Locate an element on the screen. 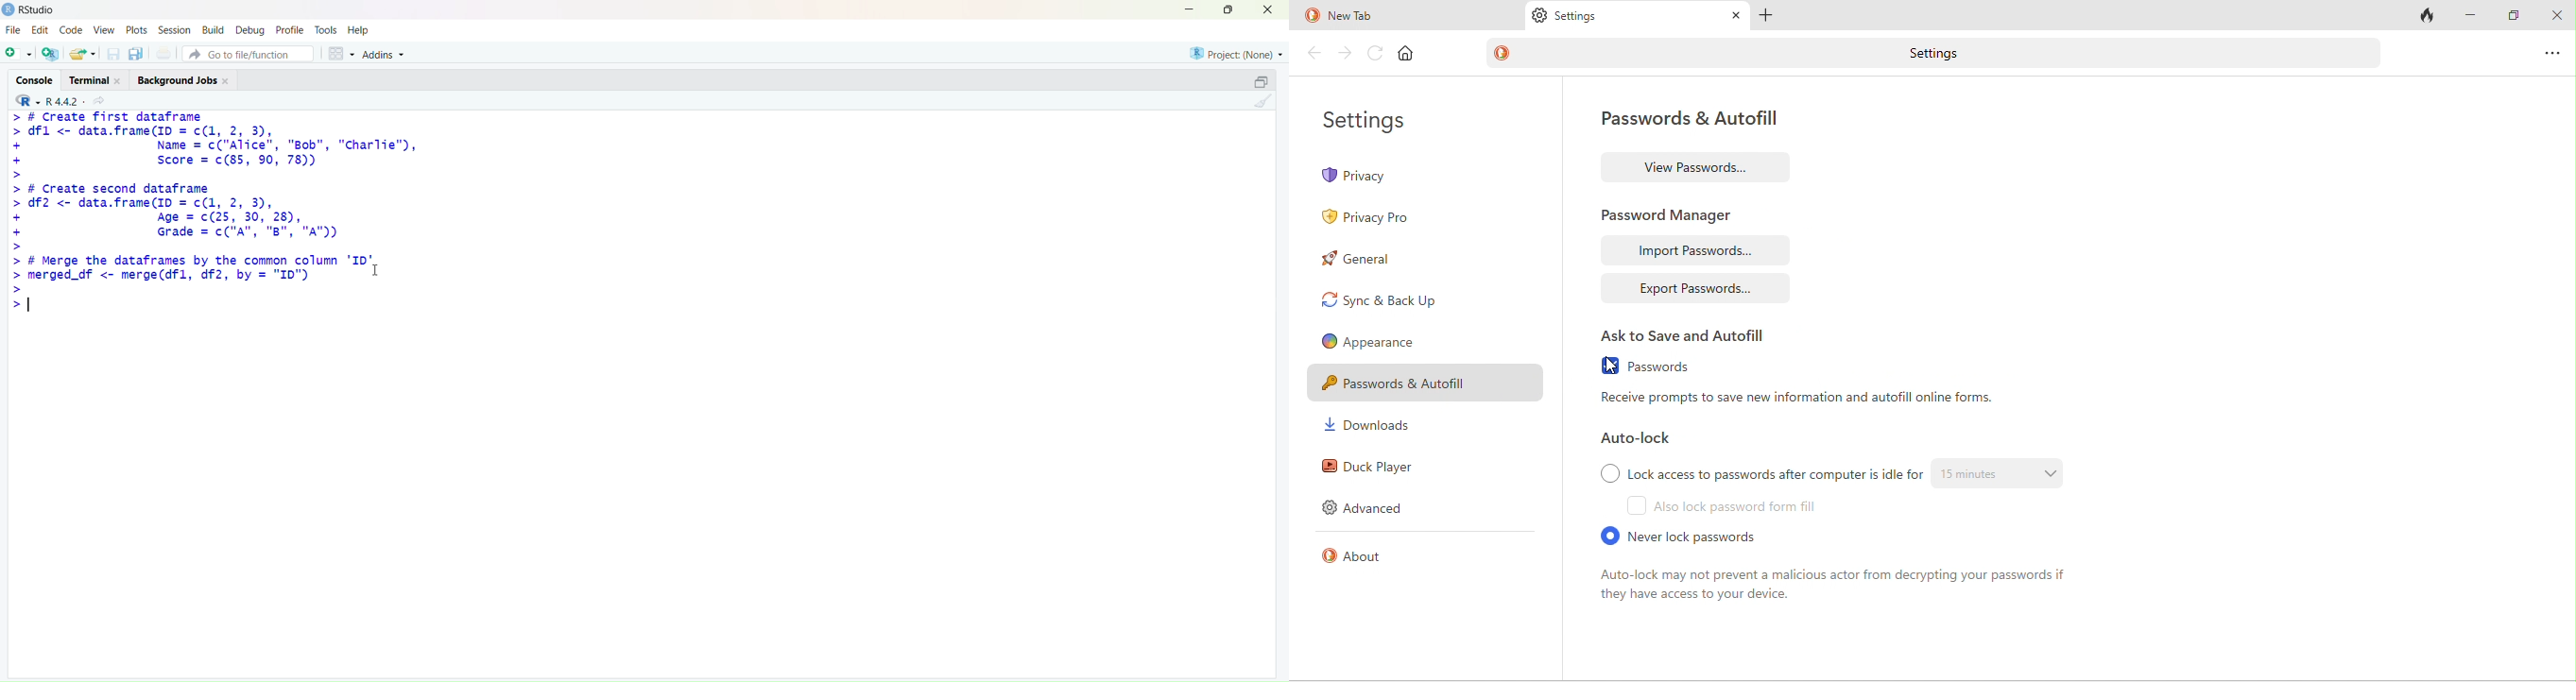 Image resolution: width=2576 pixels, height=700 pixels. cursor is located at coordinates (376, 271).